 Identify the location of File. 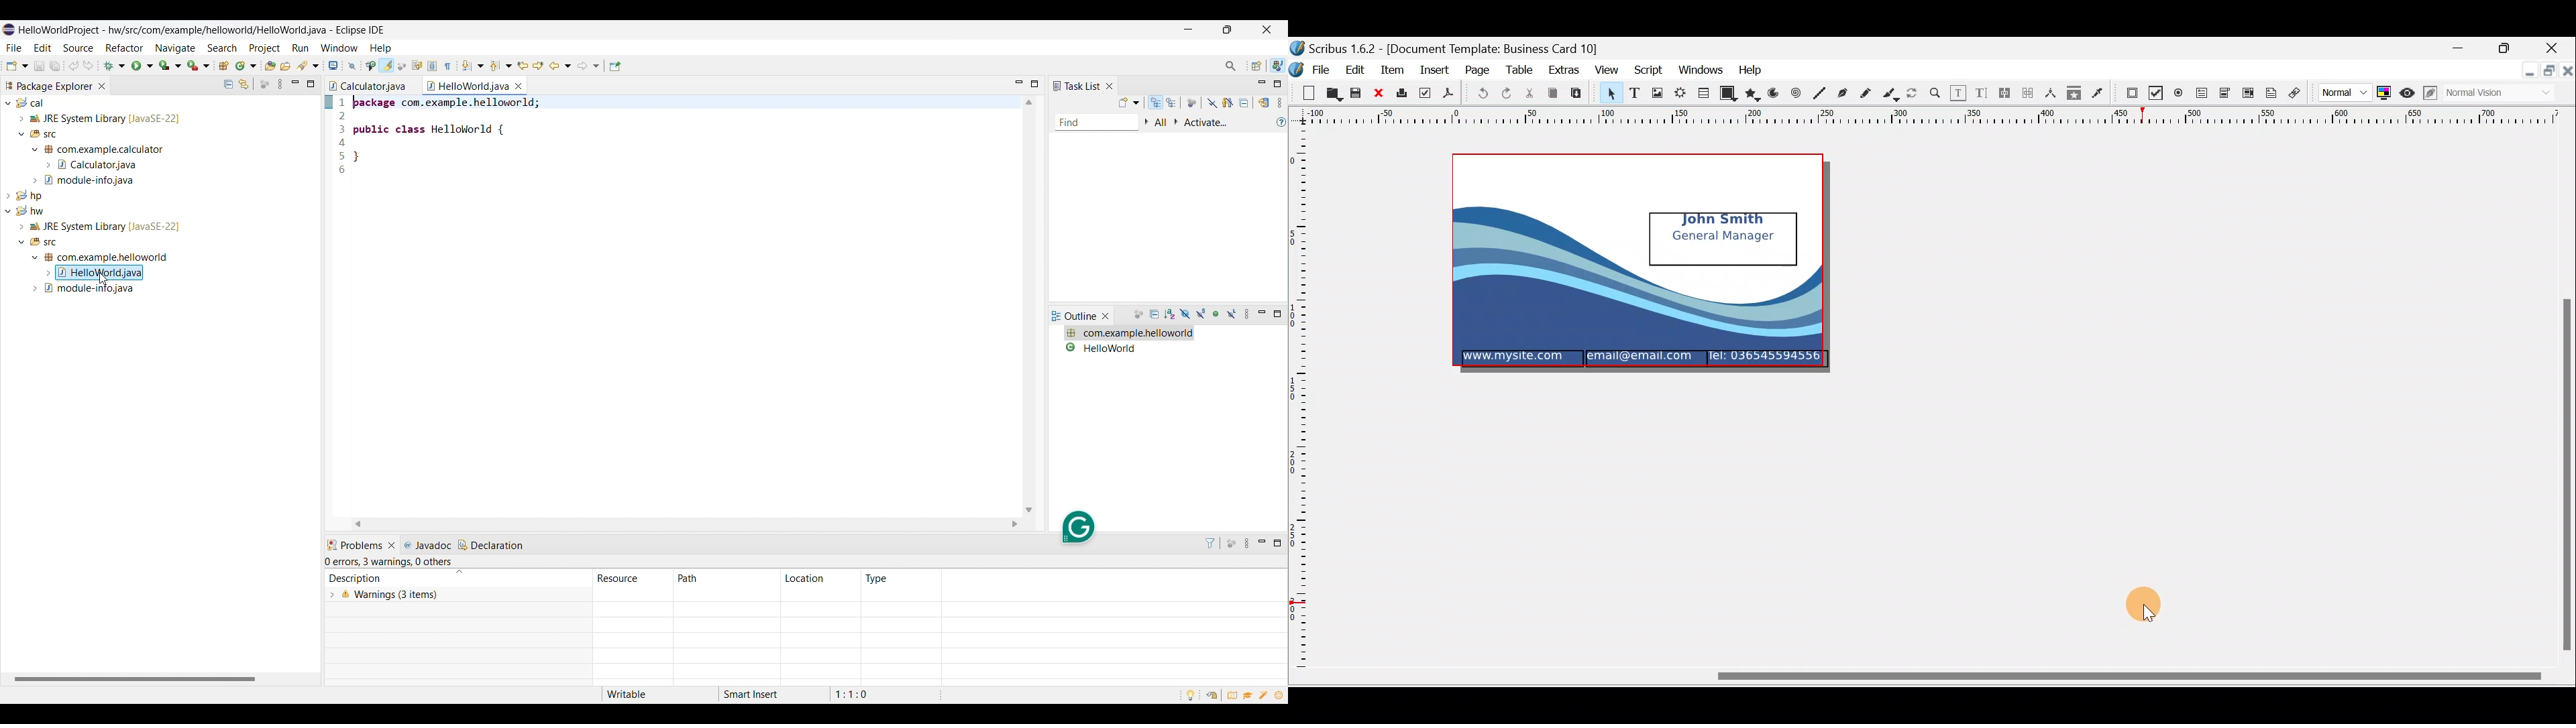
(1311, 68).